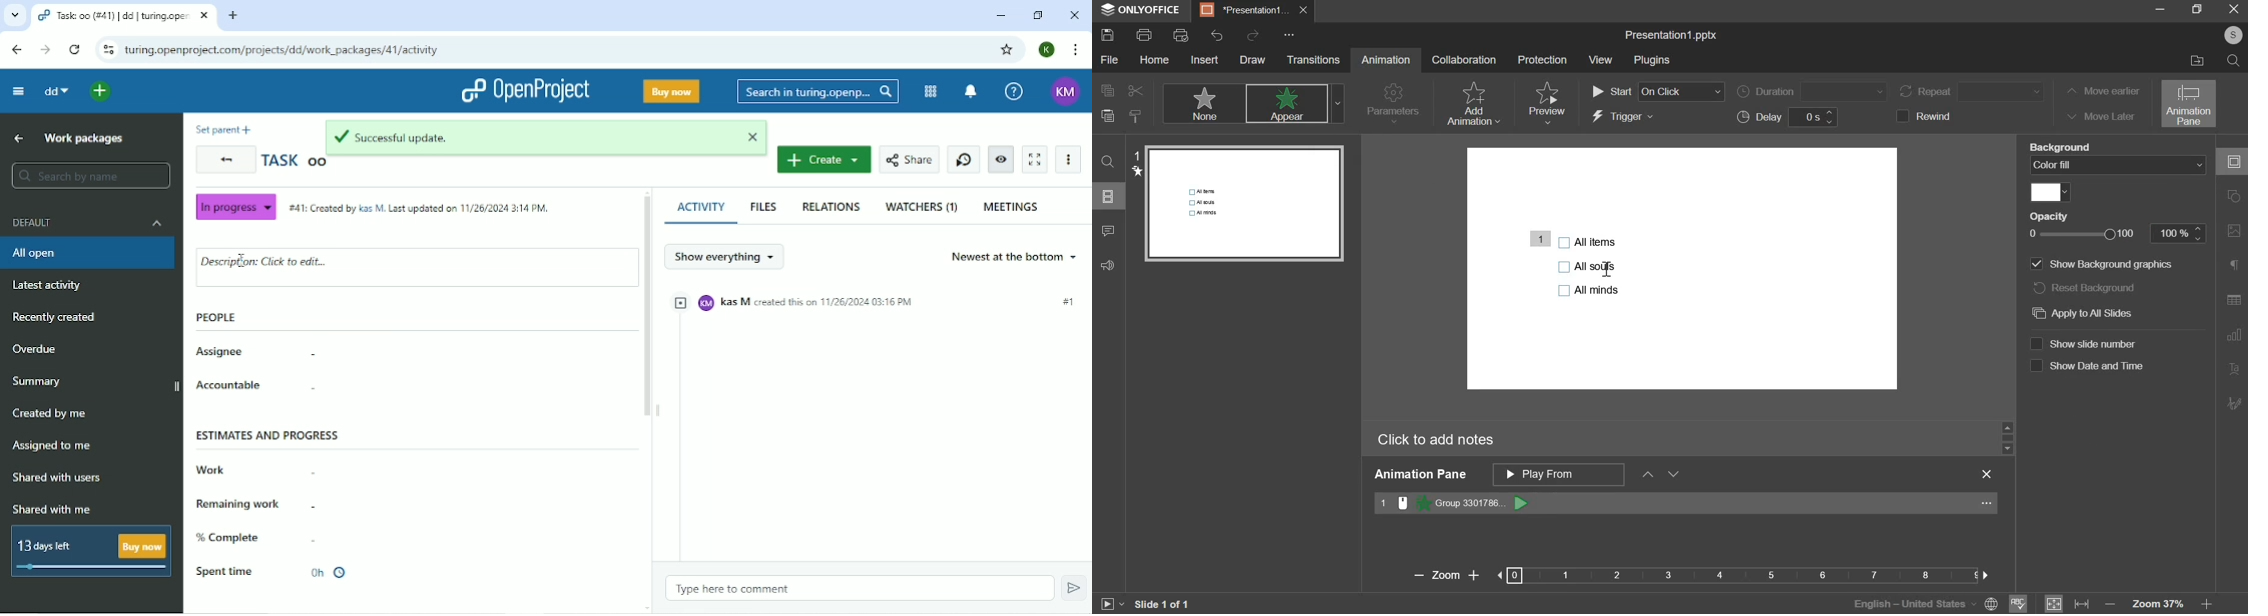 The image size is (2268, 616). What do you see at coordinates (1601, 60) in the screenshot?
I see `view` at bounding box center [1601, 60].